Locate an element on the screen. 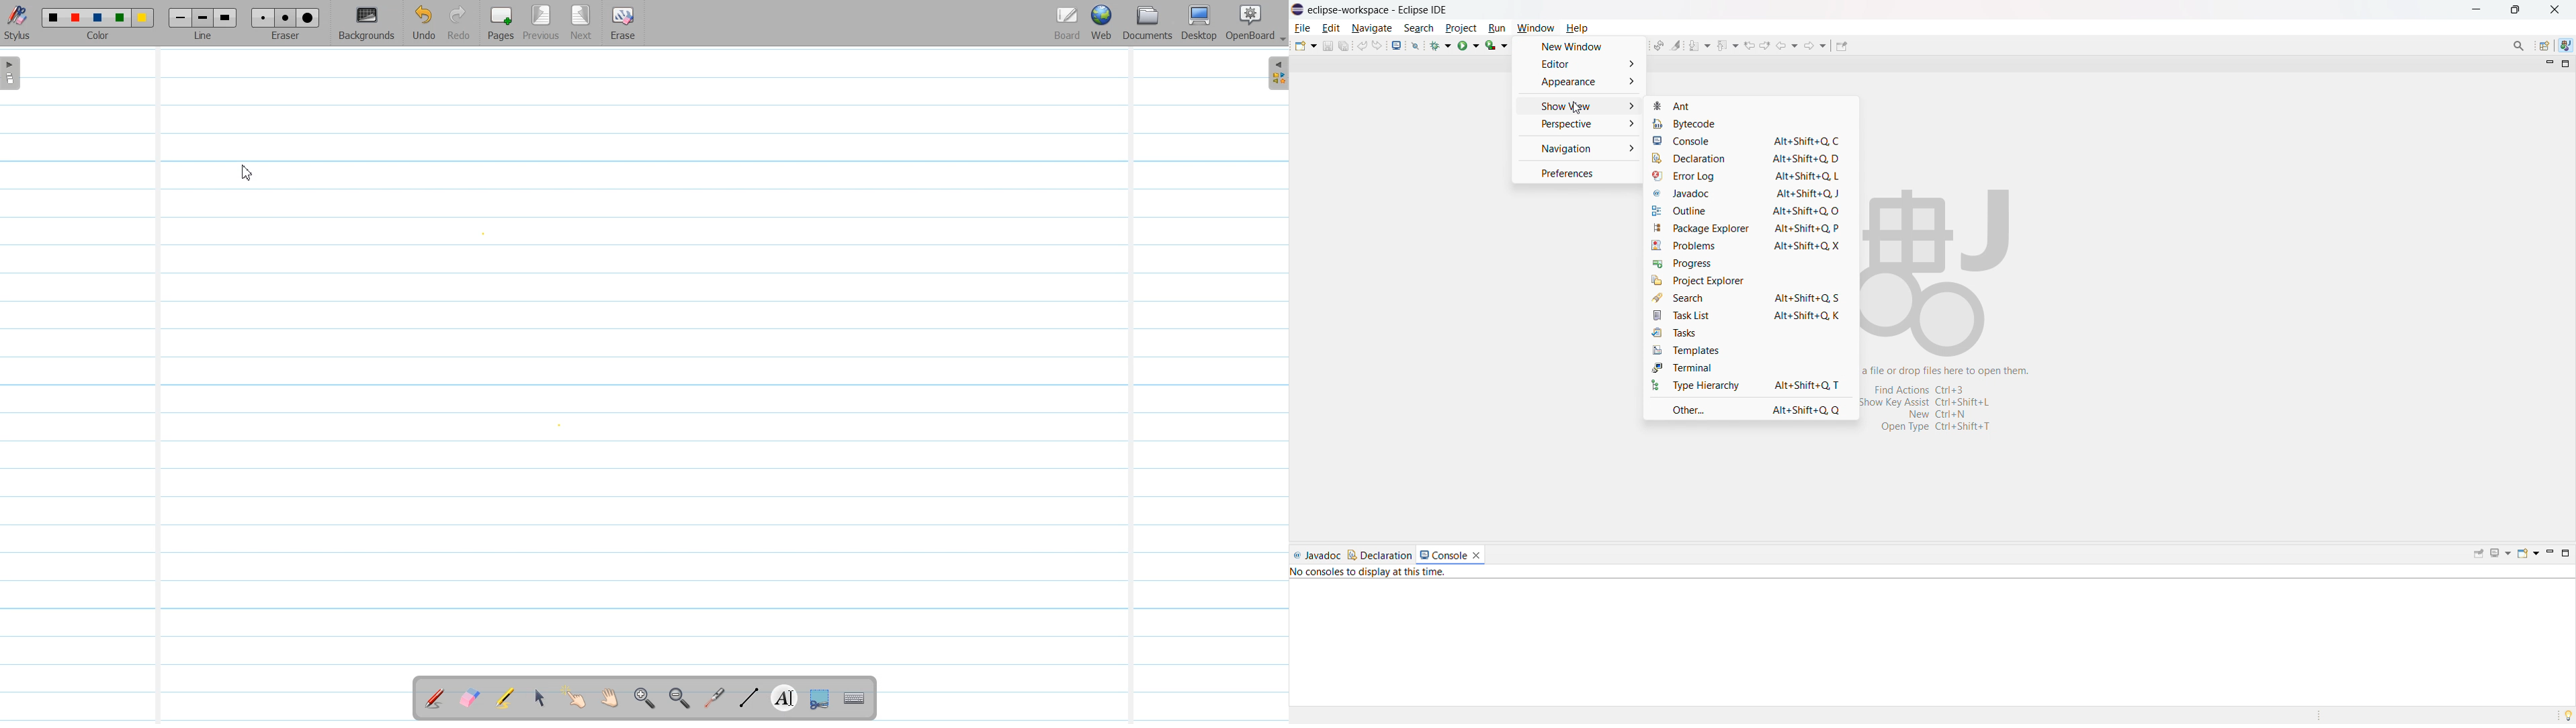 This screenshot has width=2576, height=728. coverage is located at coordinates (1497, 45).